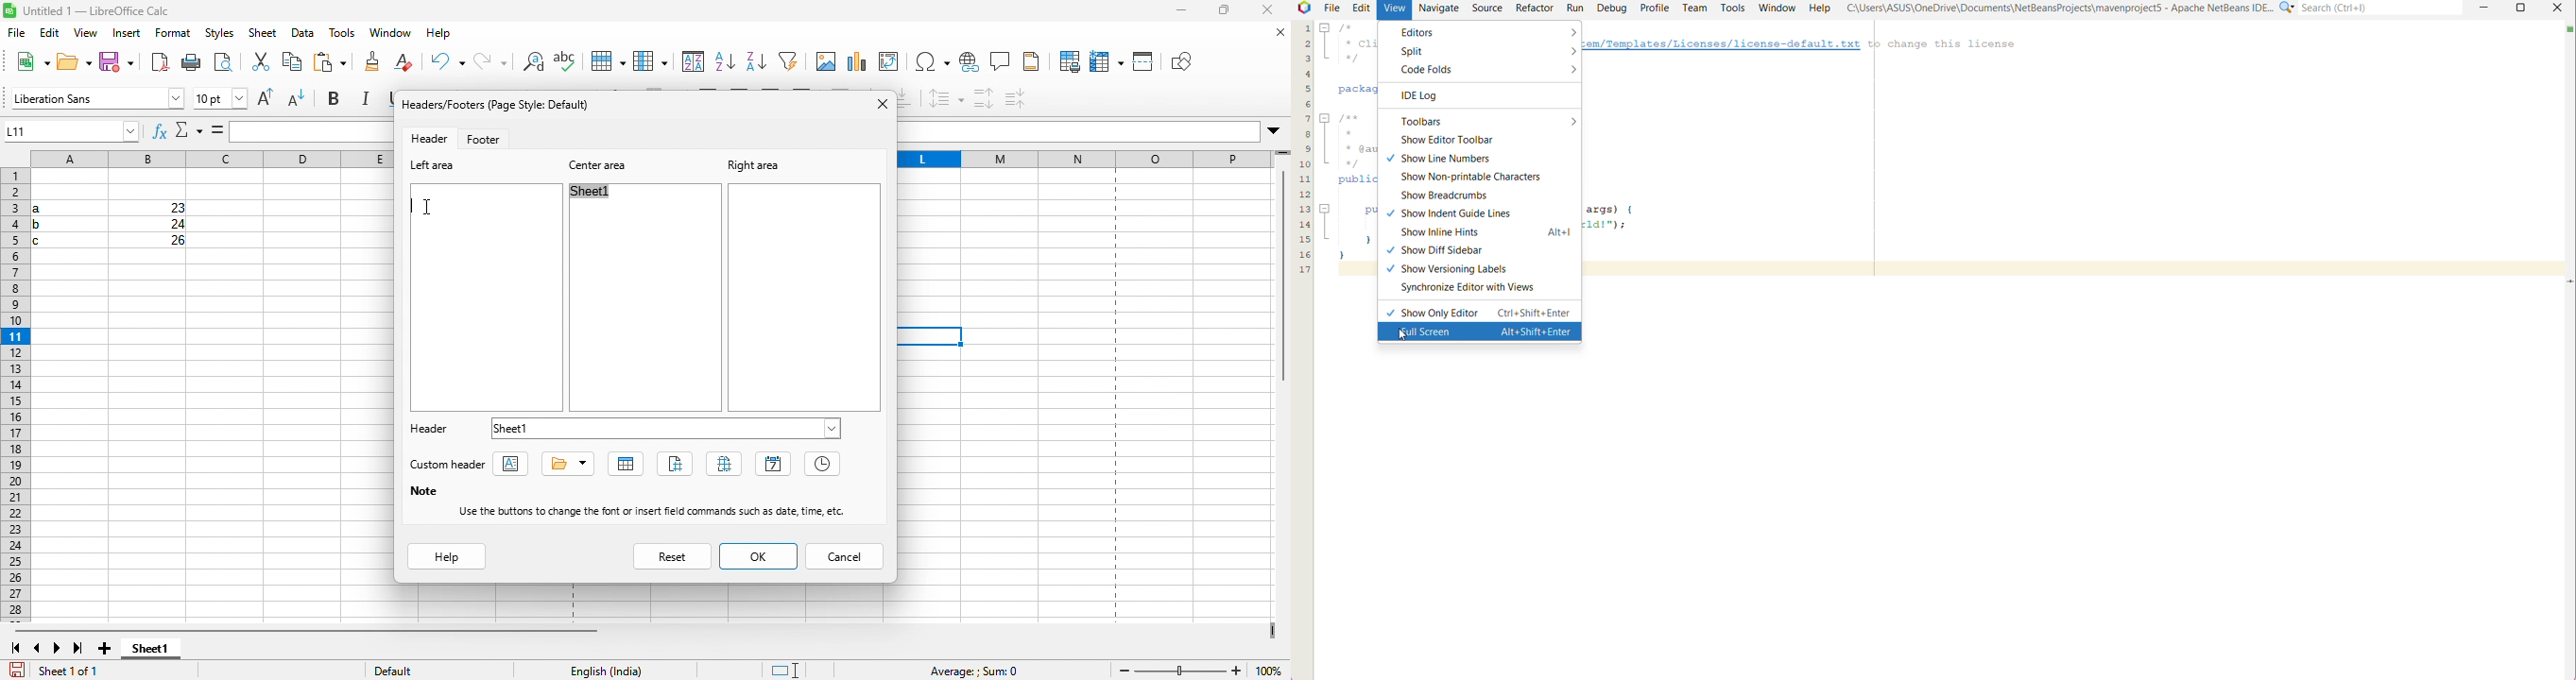  Describe the element at coordinates (487, 138) in the screenshot. I see `footer` at that location.